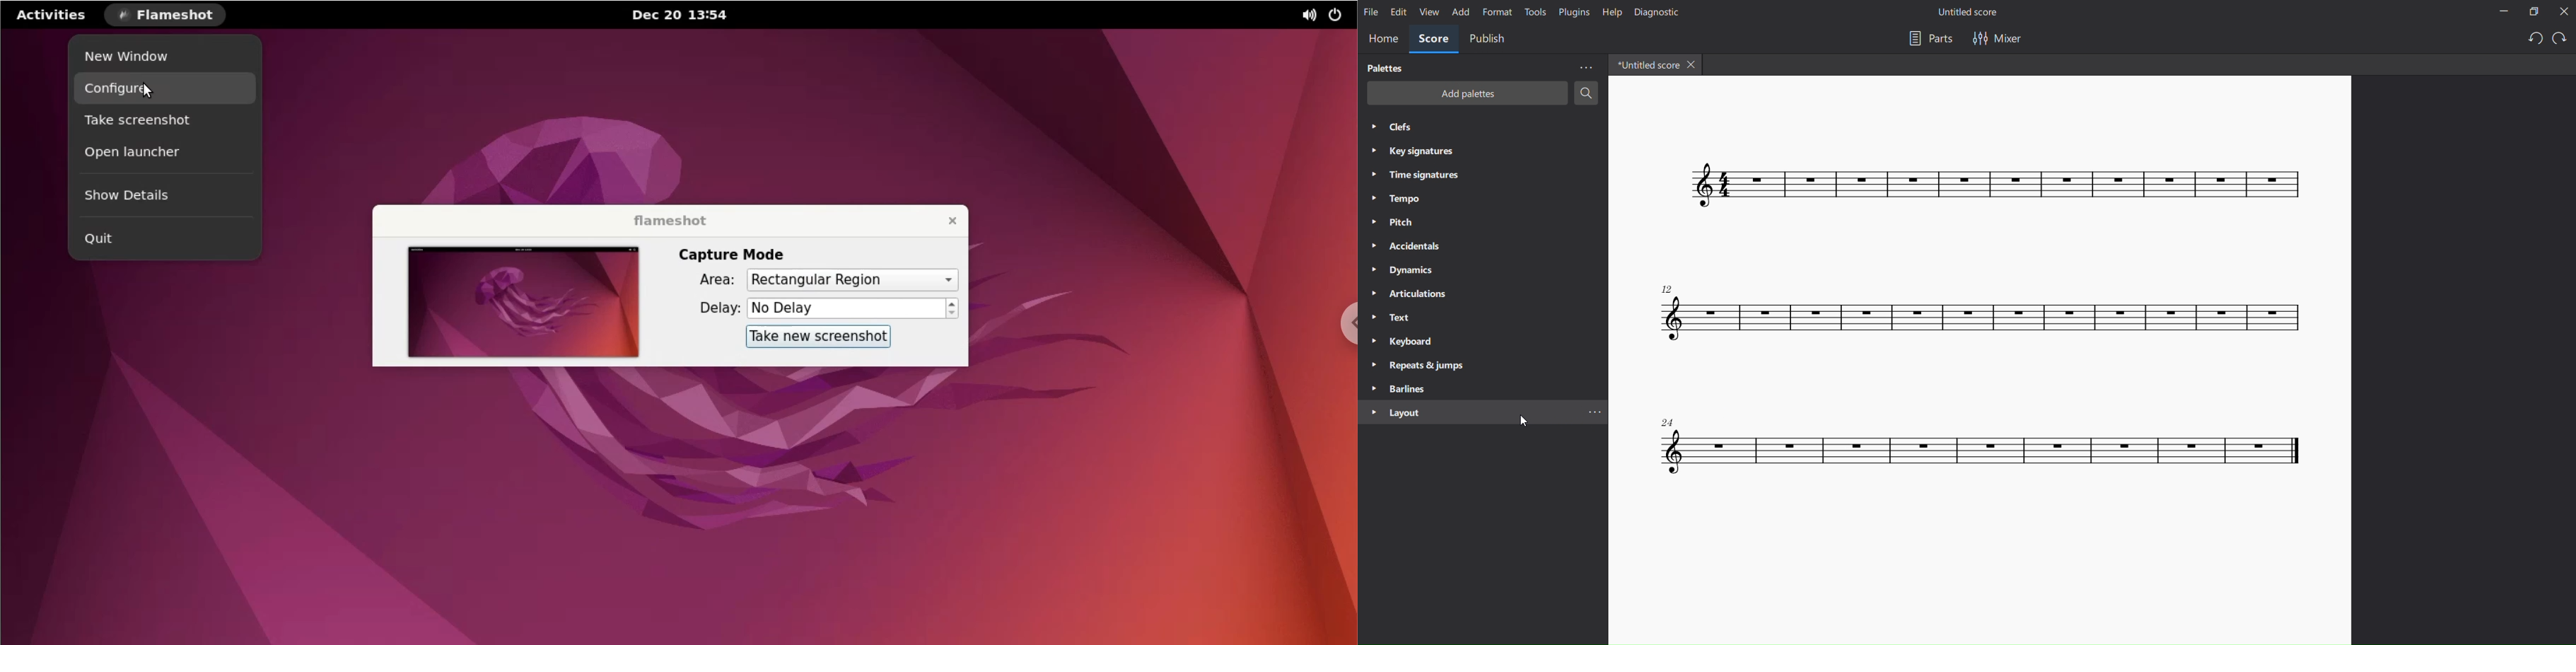  Describe the element at coordinates (2497, 12) in the screenshot. I see `minimize` at that location.